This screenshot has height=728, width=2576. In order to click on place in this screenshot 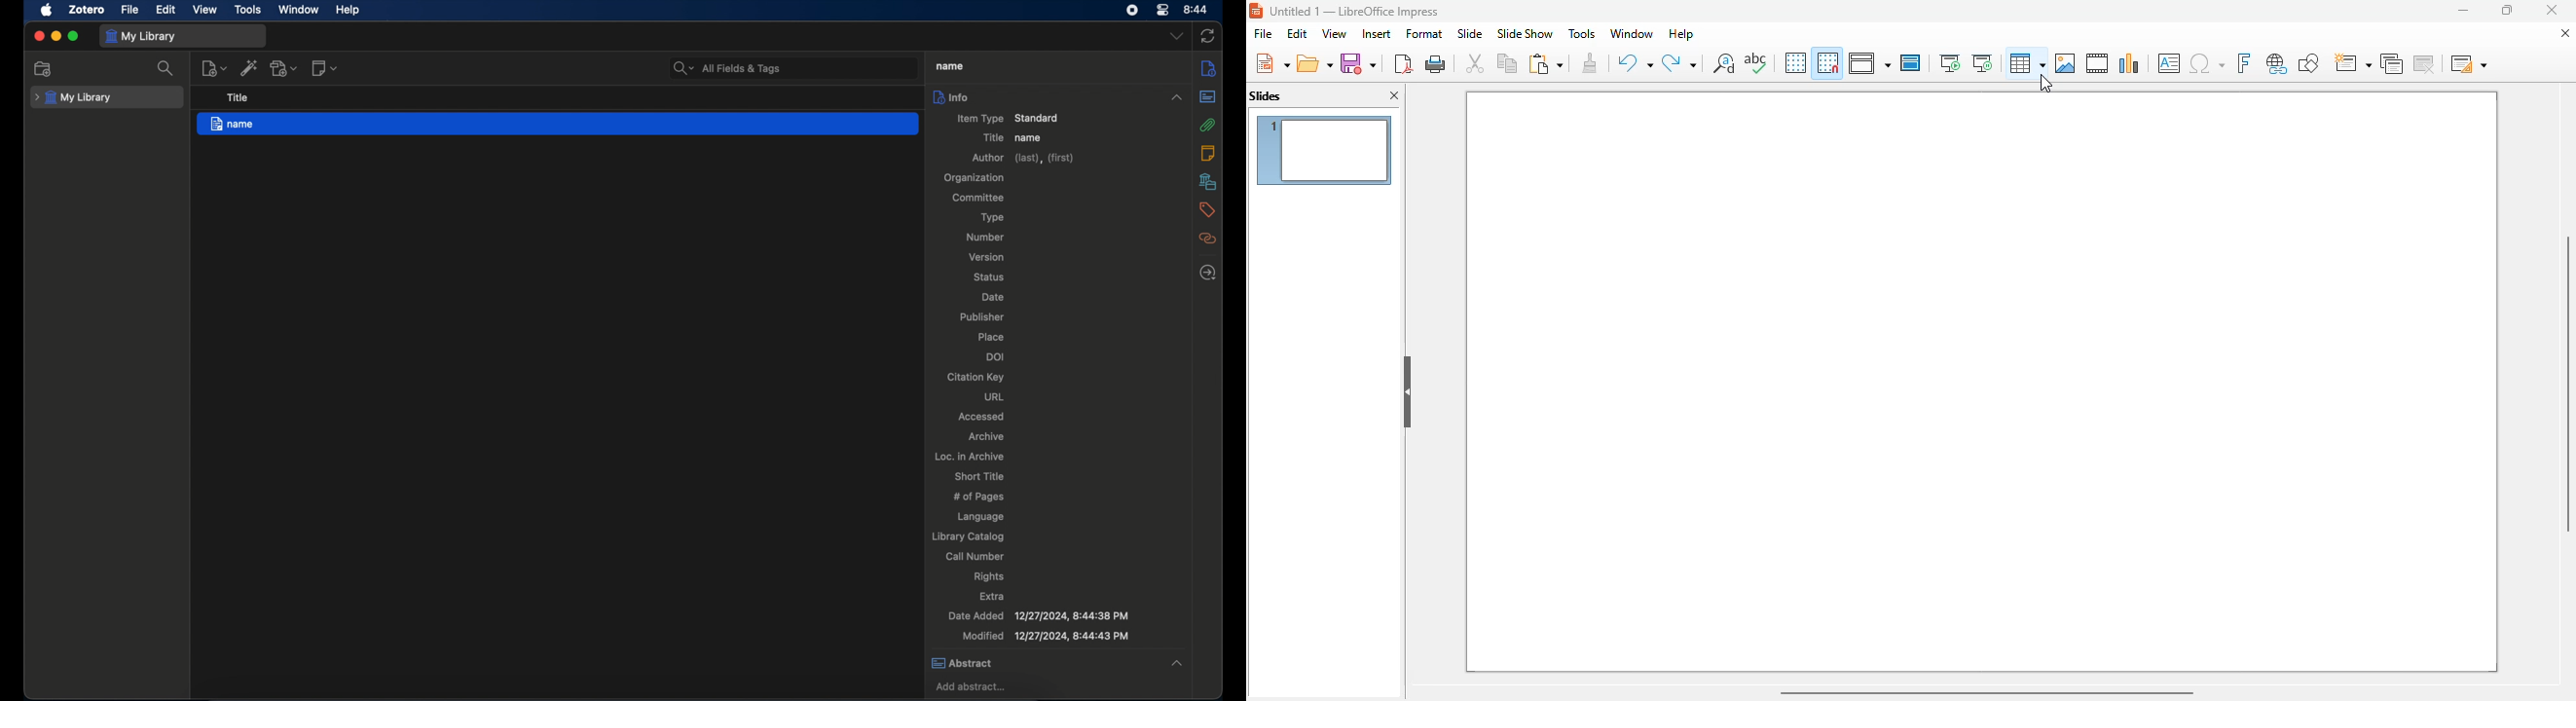, I will do `click(993, 336)`.